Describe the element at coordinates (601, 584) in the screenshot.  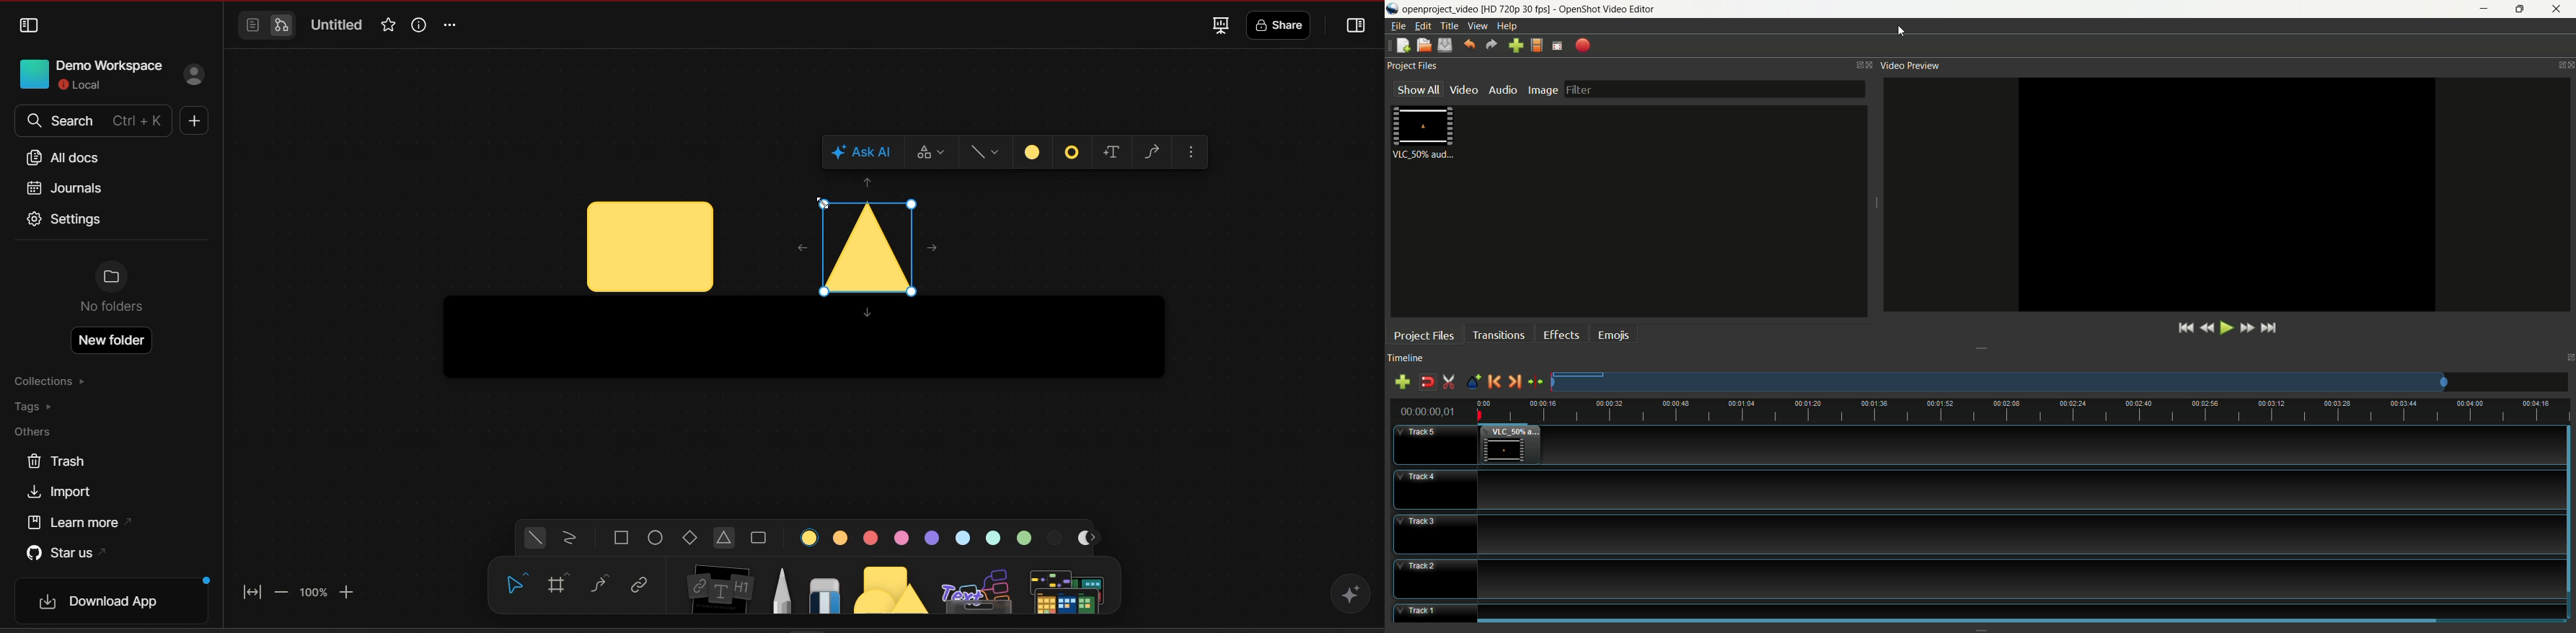
I see `curve` at that location.